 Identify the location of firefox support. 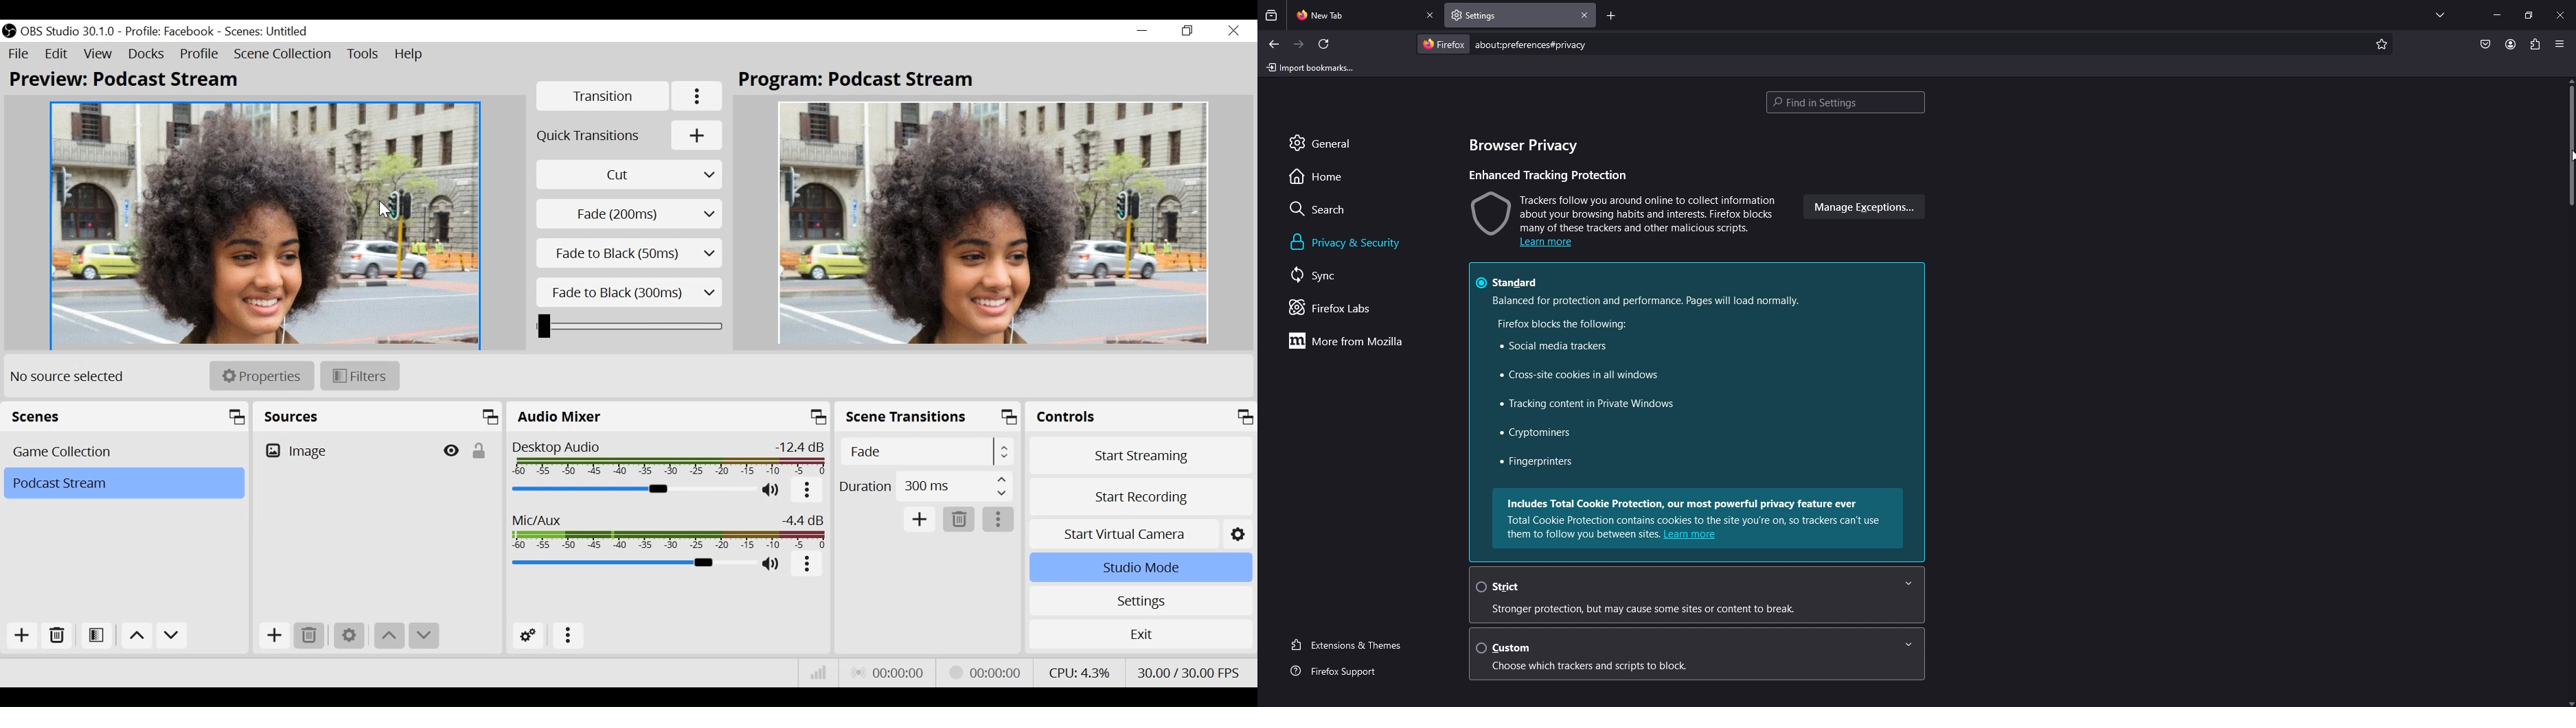
(1346, 672).